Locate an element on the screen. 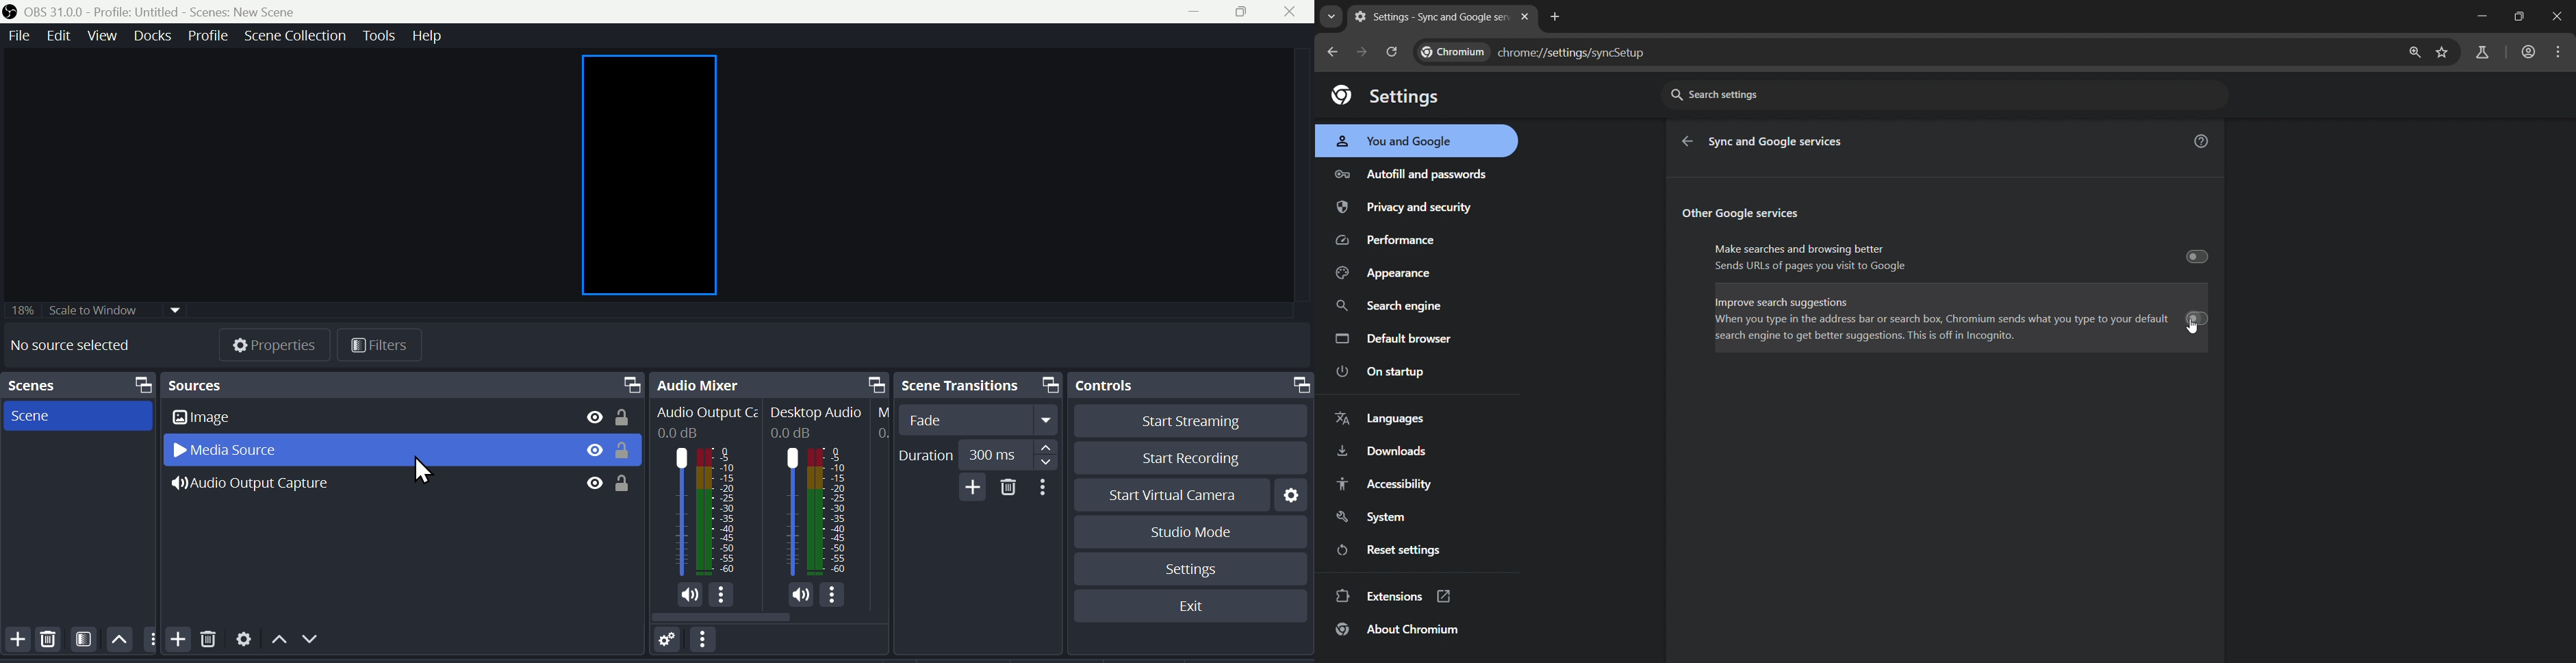  start virtual camera is located at coordinates (1164, 495).